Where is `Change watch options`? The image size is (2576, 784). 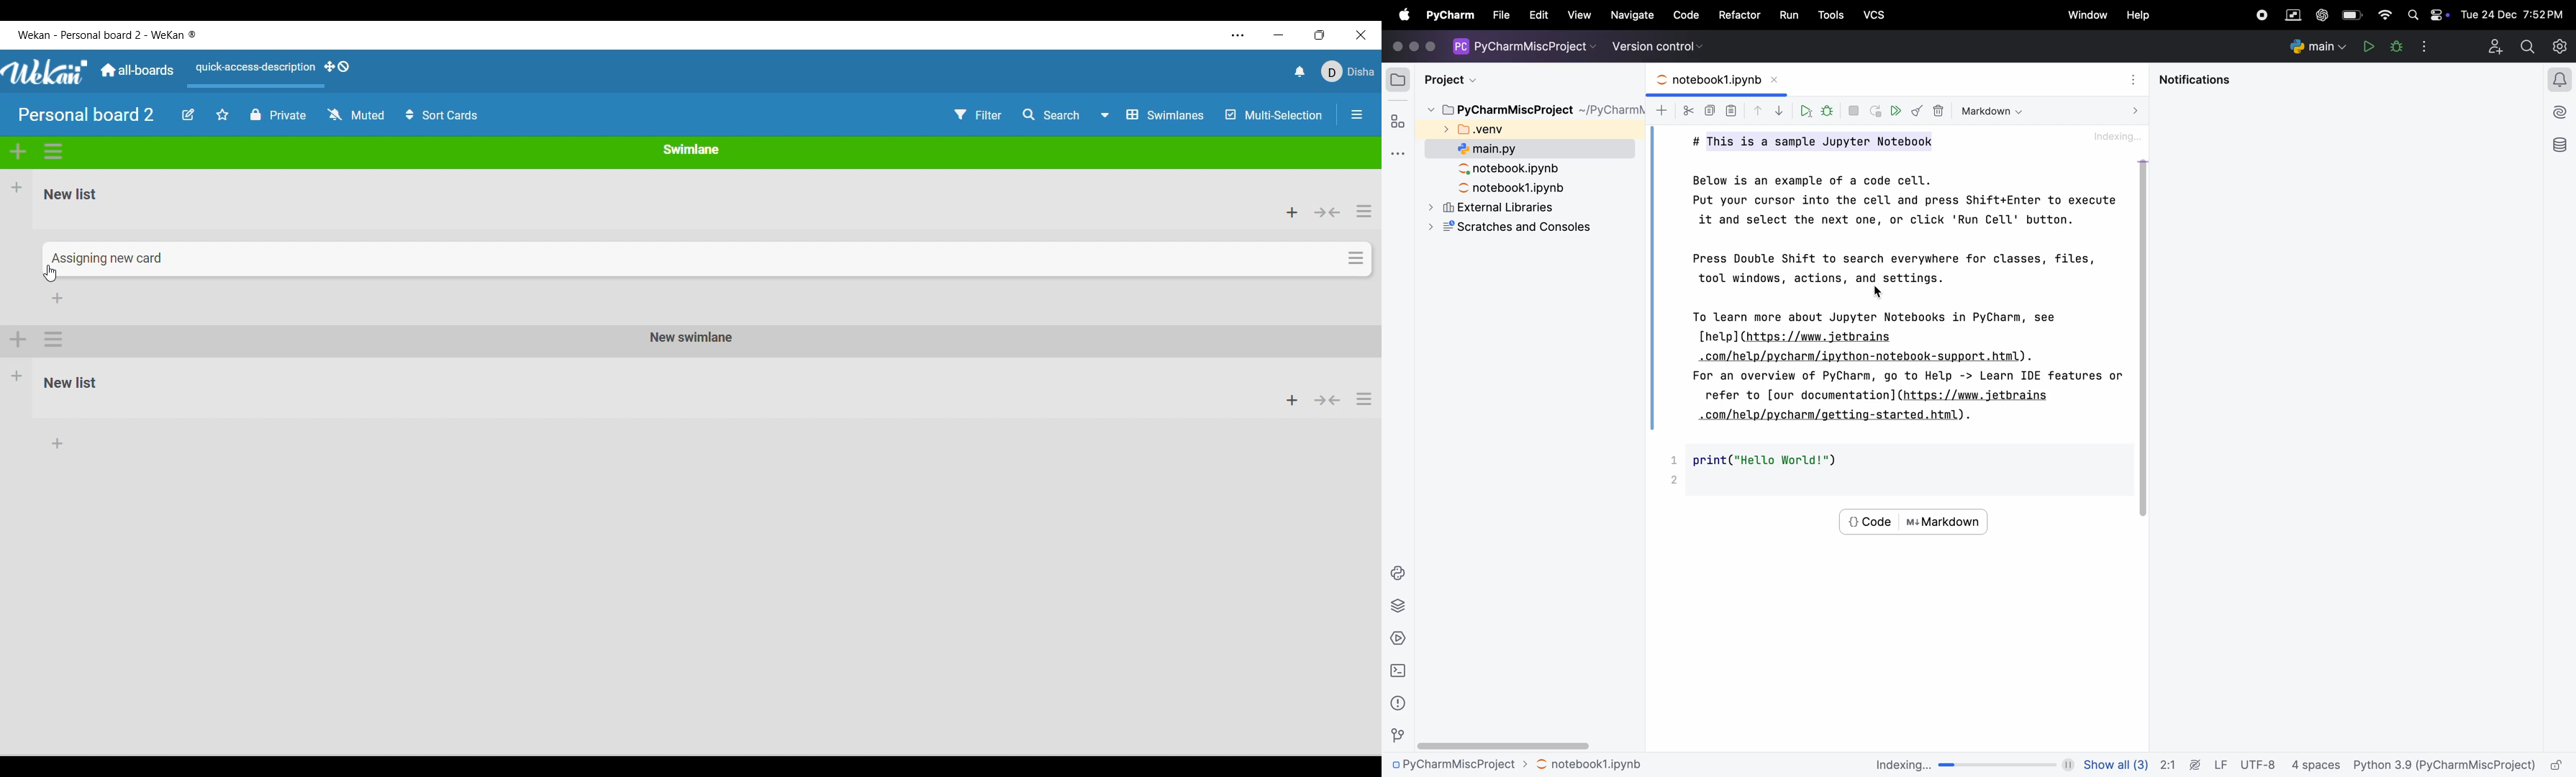
Change watch options is located at coordinates (357, 114).